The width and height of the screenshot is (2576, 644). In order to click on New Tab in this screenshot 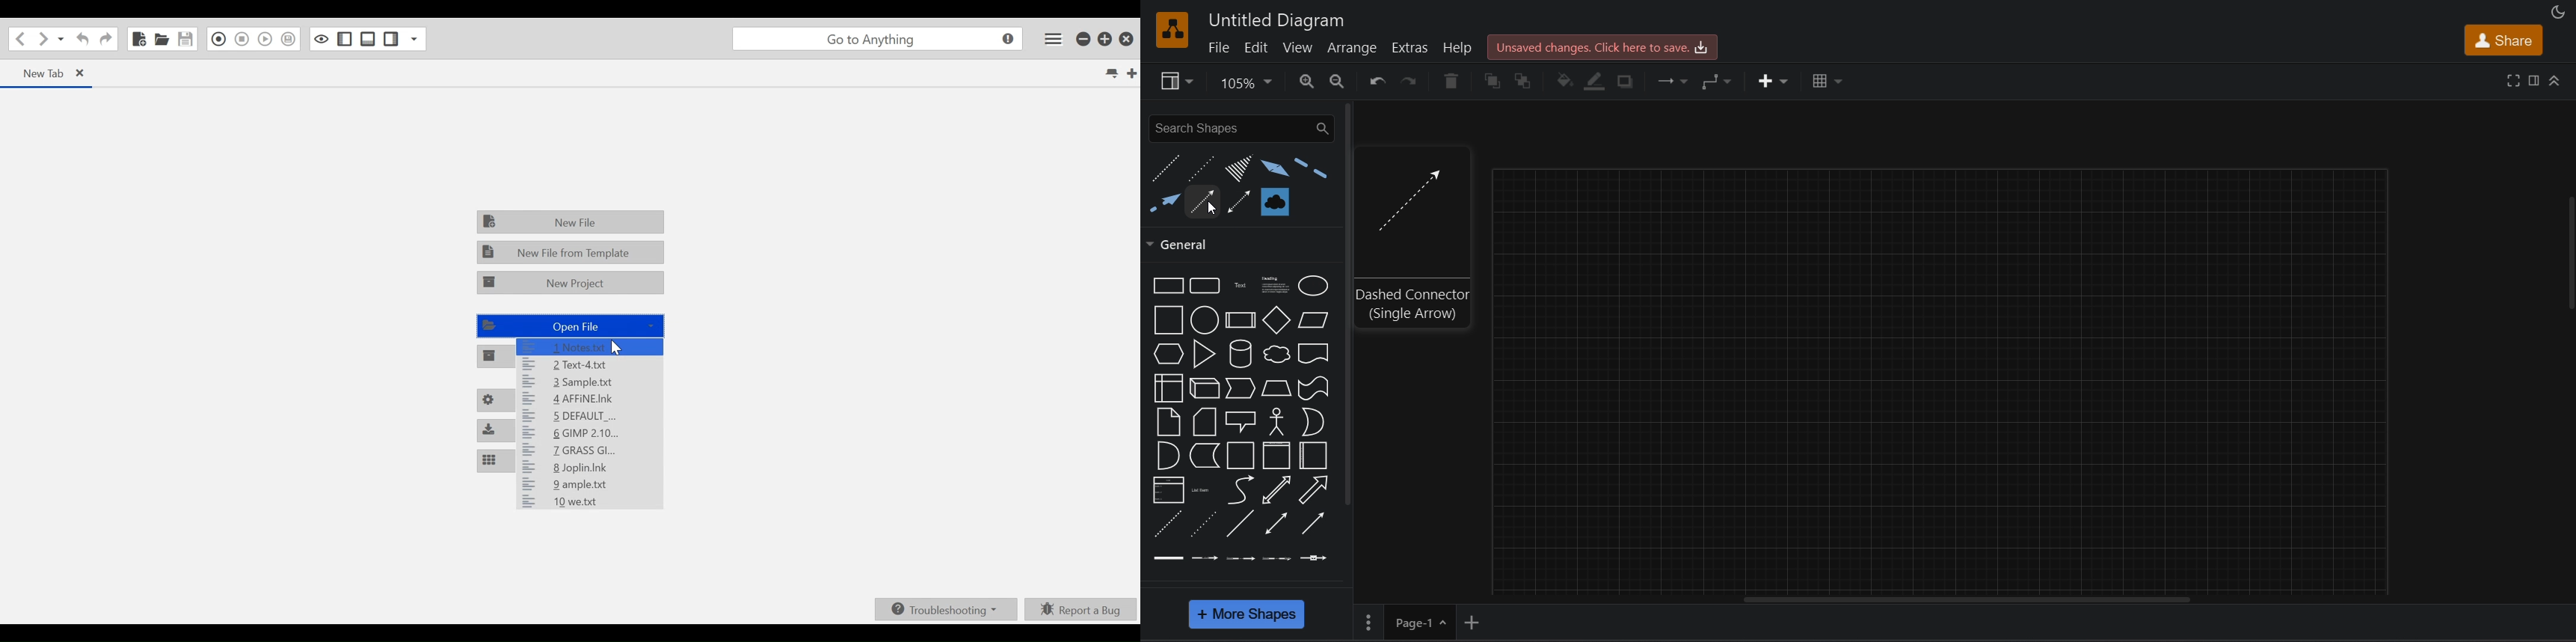, I will do `click(36, 73)`.